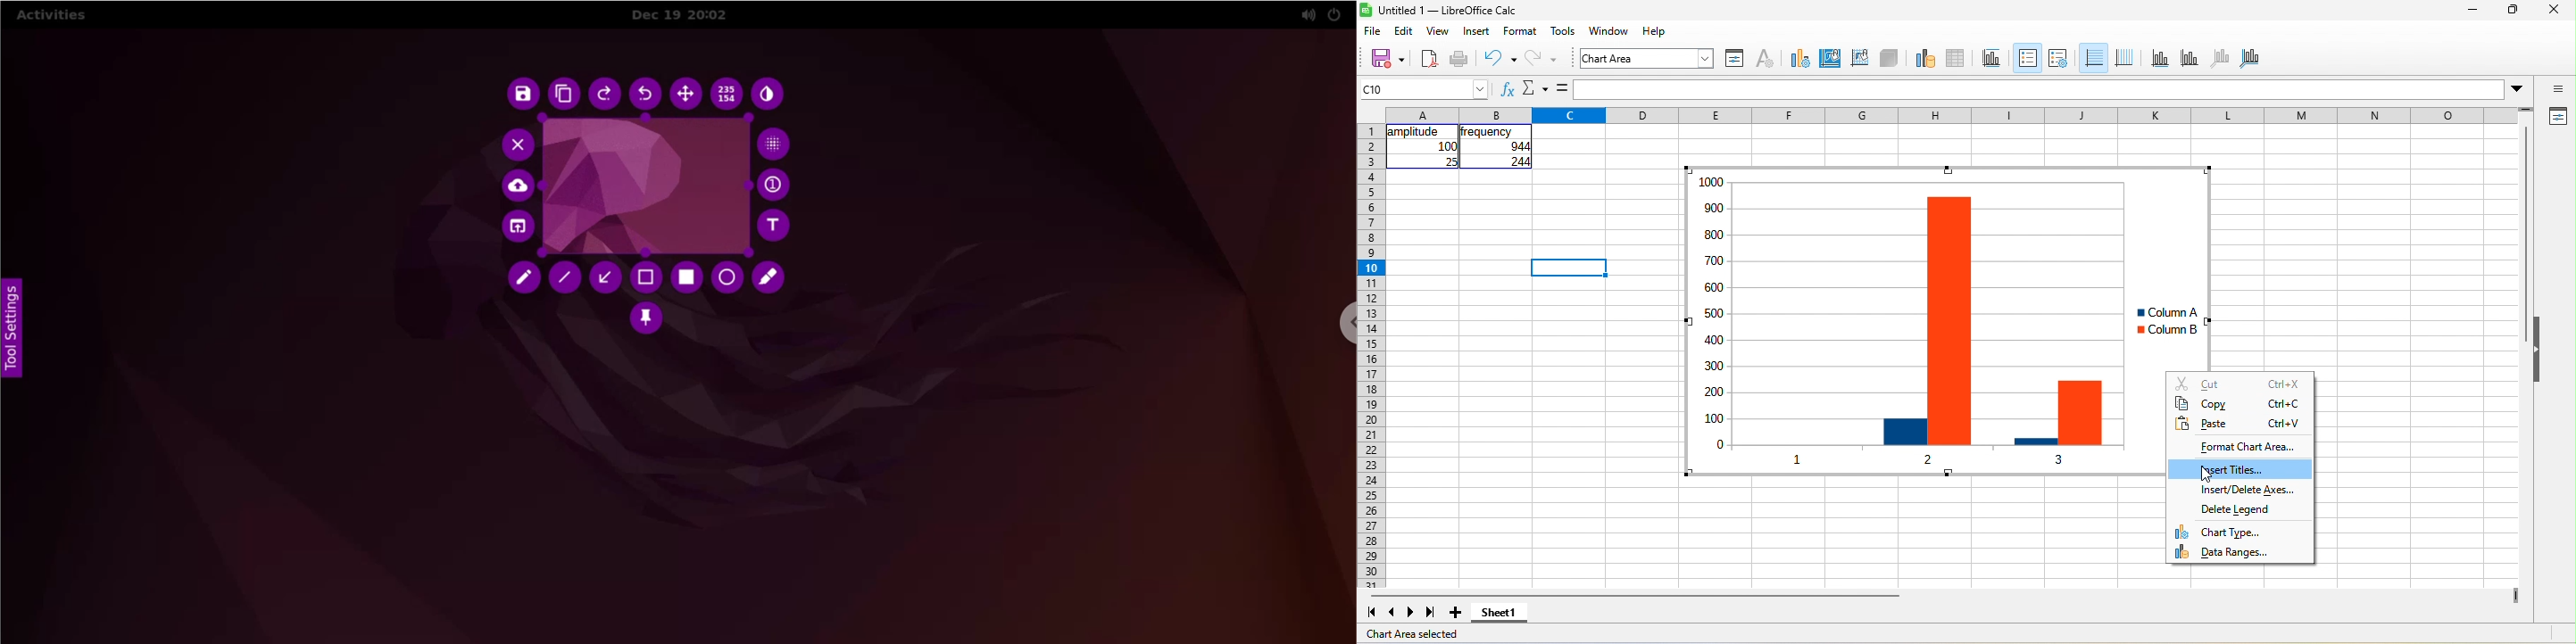 This screenshot has height=644, width=2576. I want to click on z axis, so click(2221, 59).